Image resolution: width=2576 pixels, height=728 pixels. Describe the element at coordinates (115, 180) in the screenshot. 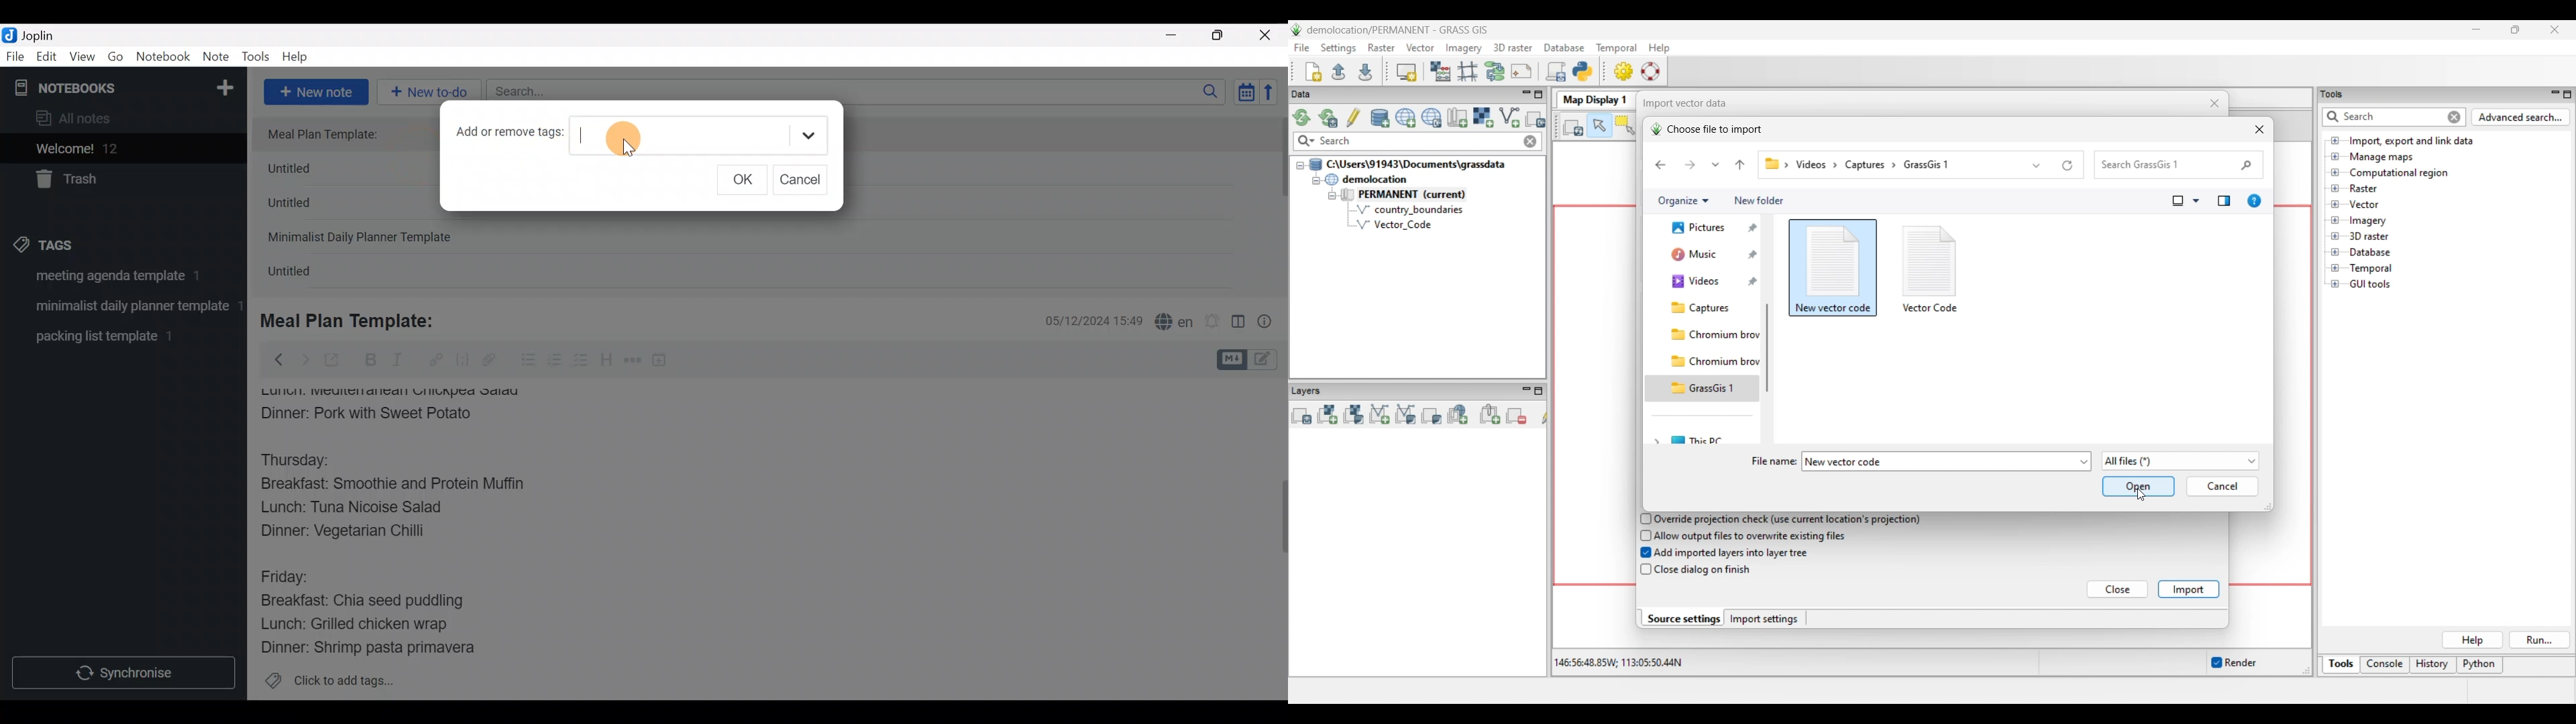

I see `Trash` at that location.